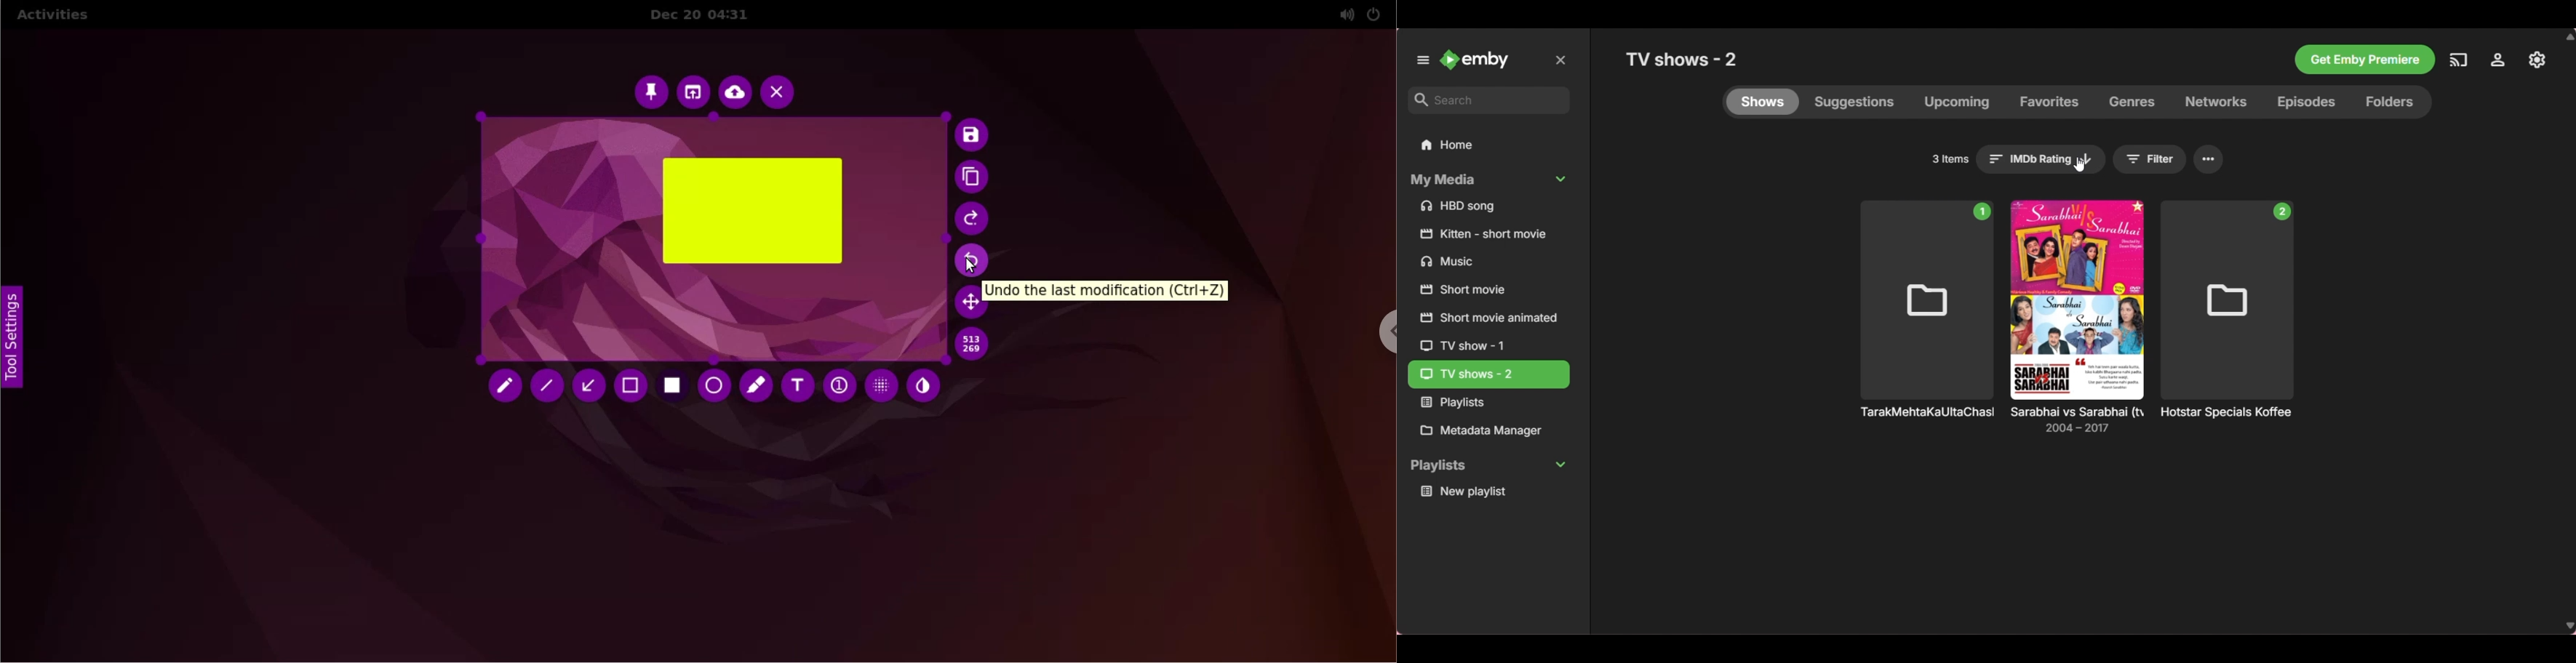  Describe the element at coordinates (1385, 332) in the screenshot. I see `chrome options` at that location.